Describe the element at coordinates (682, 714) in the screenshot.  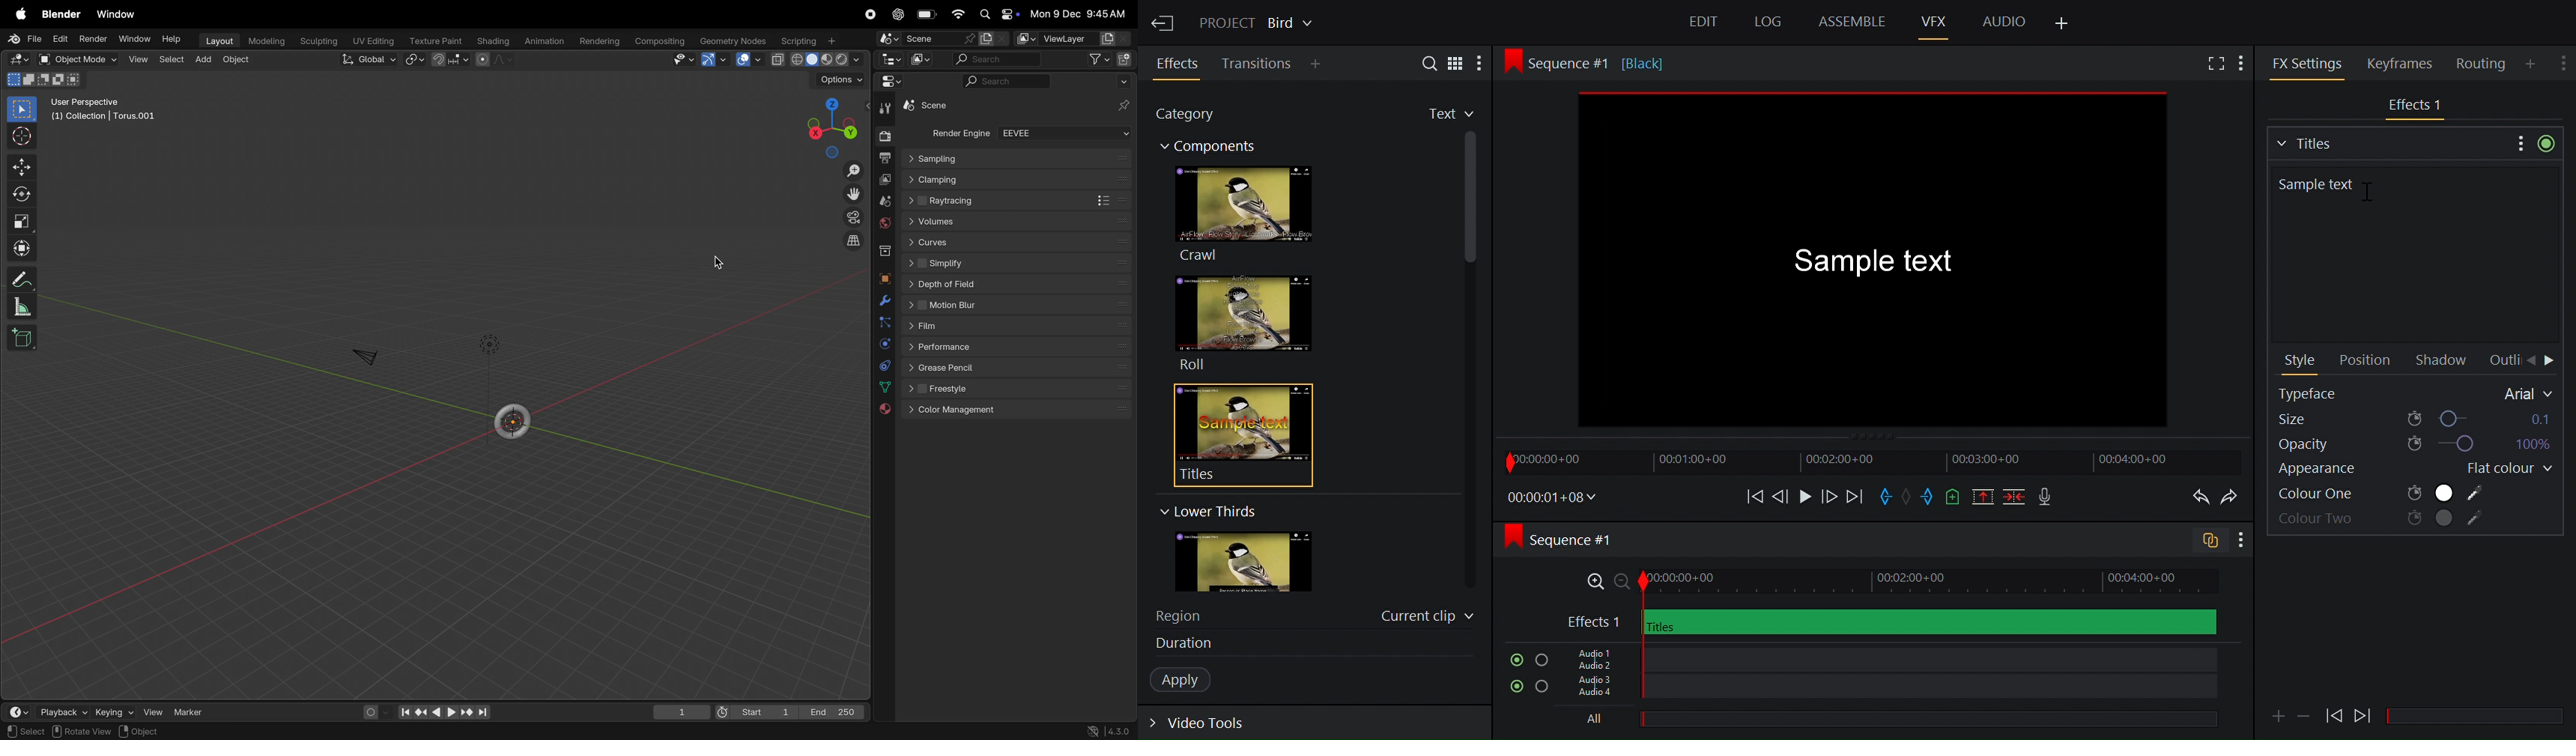
I see `1` at that location.